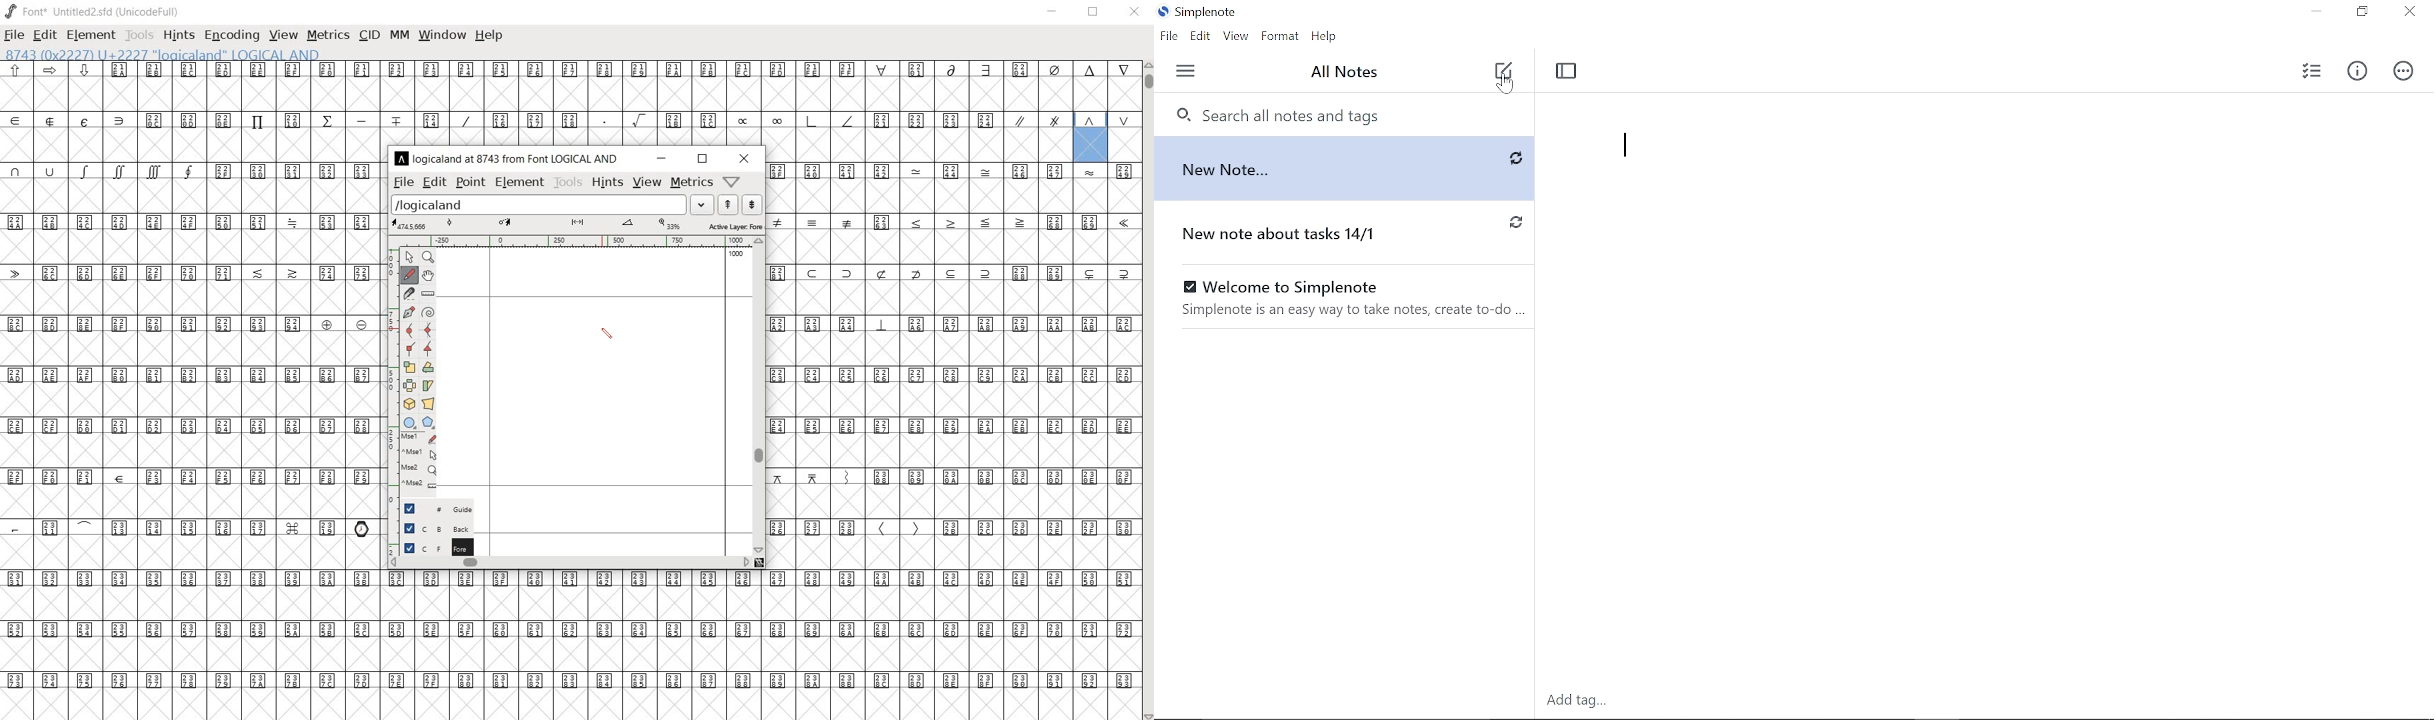 The width and height of the screenshot is (2436, 728). Describe the element at coordinates (703, 159) in the screenshot. I see `restore` at that location.